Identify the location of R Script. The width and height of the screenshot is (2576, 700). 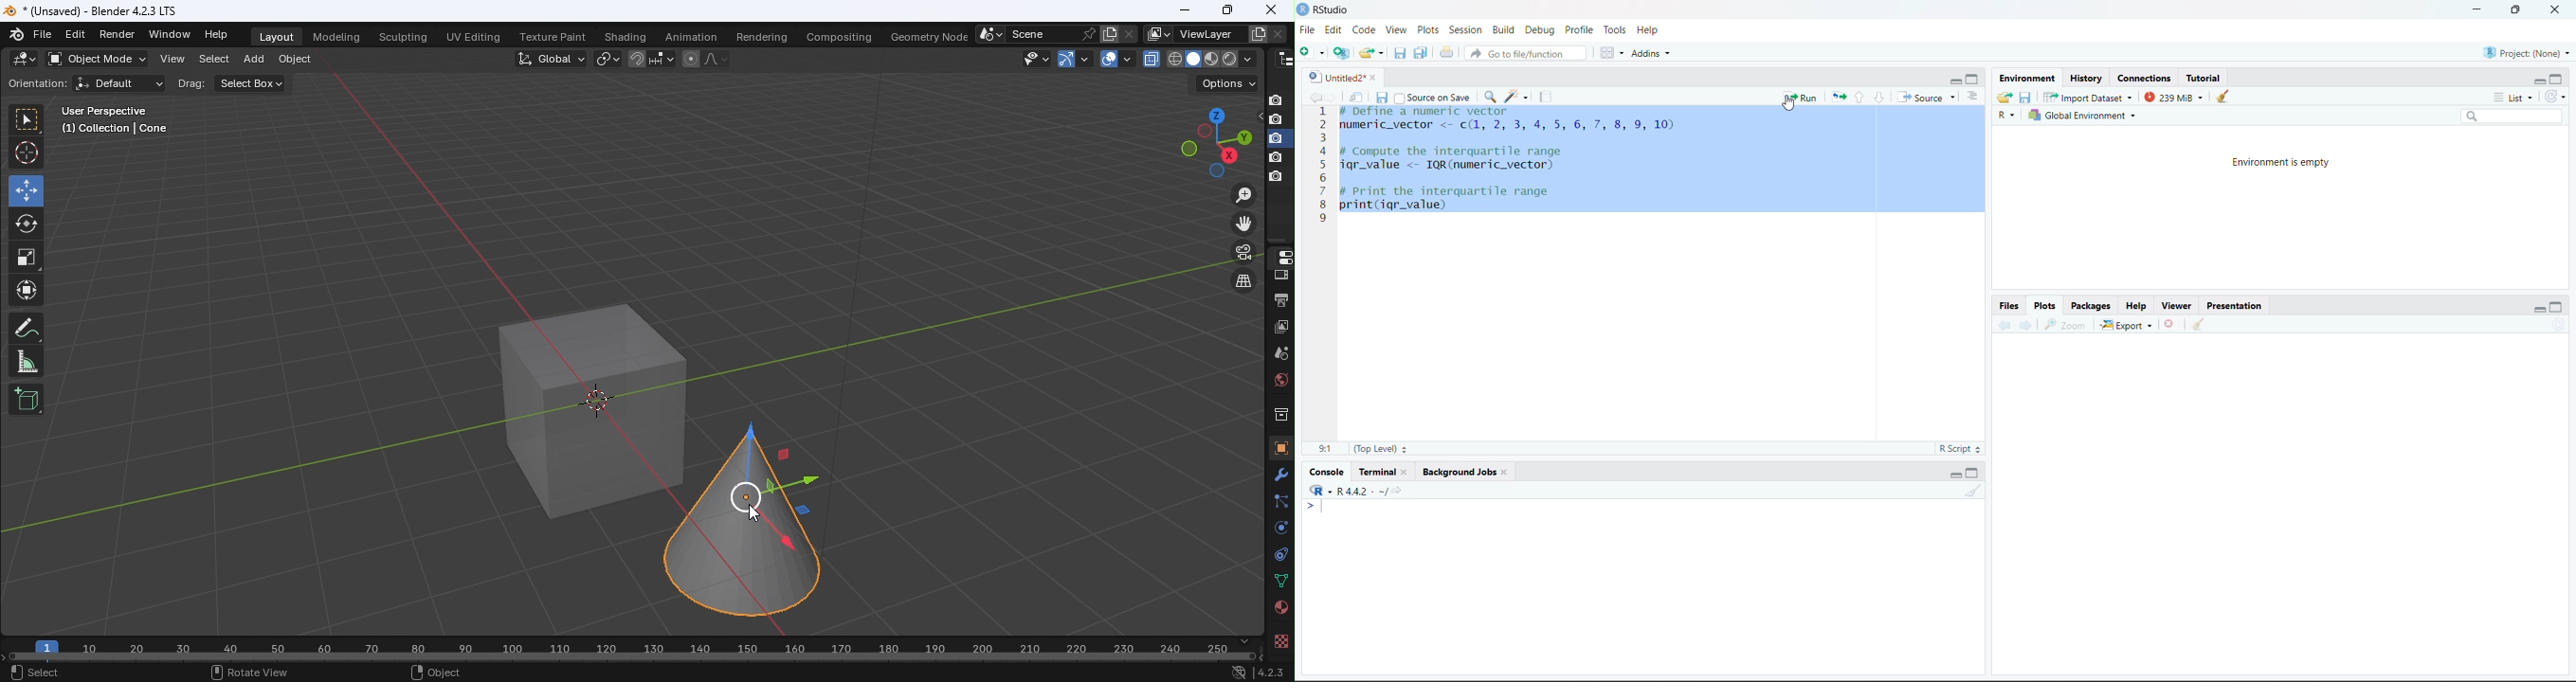
(1960, 449).